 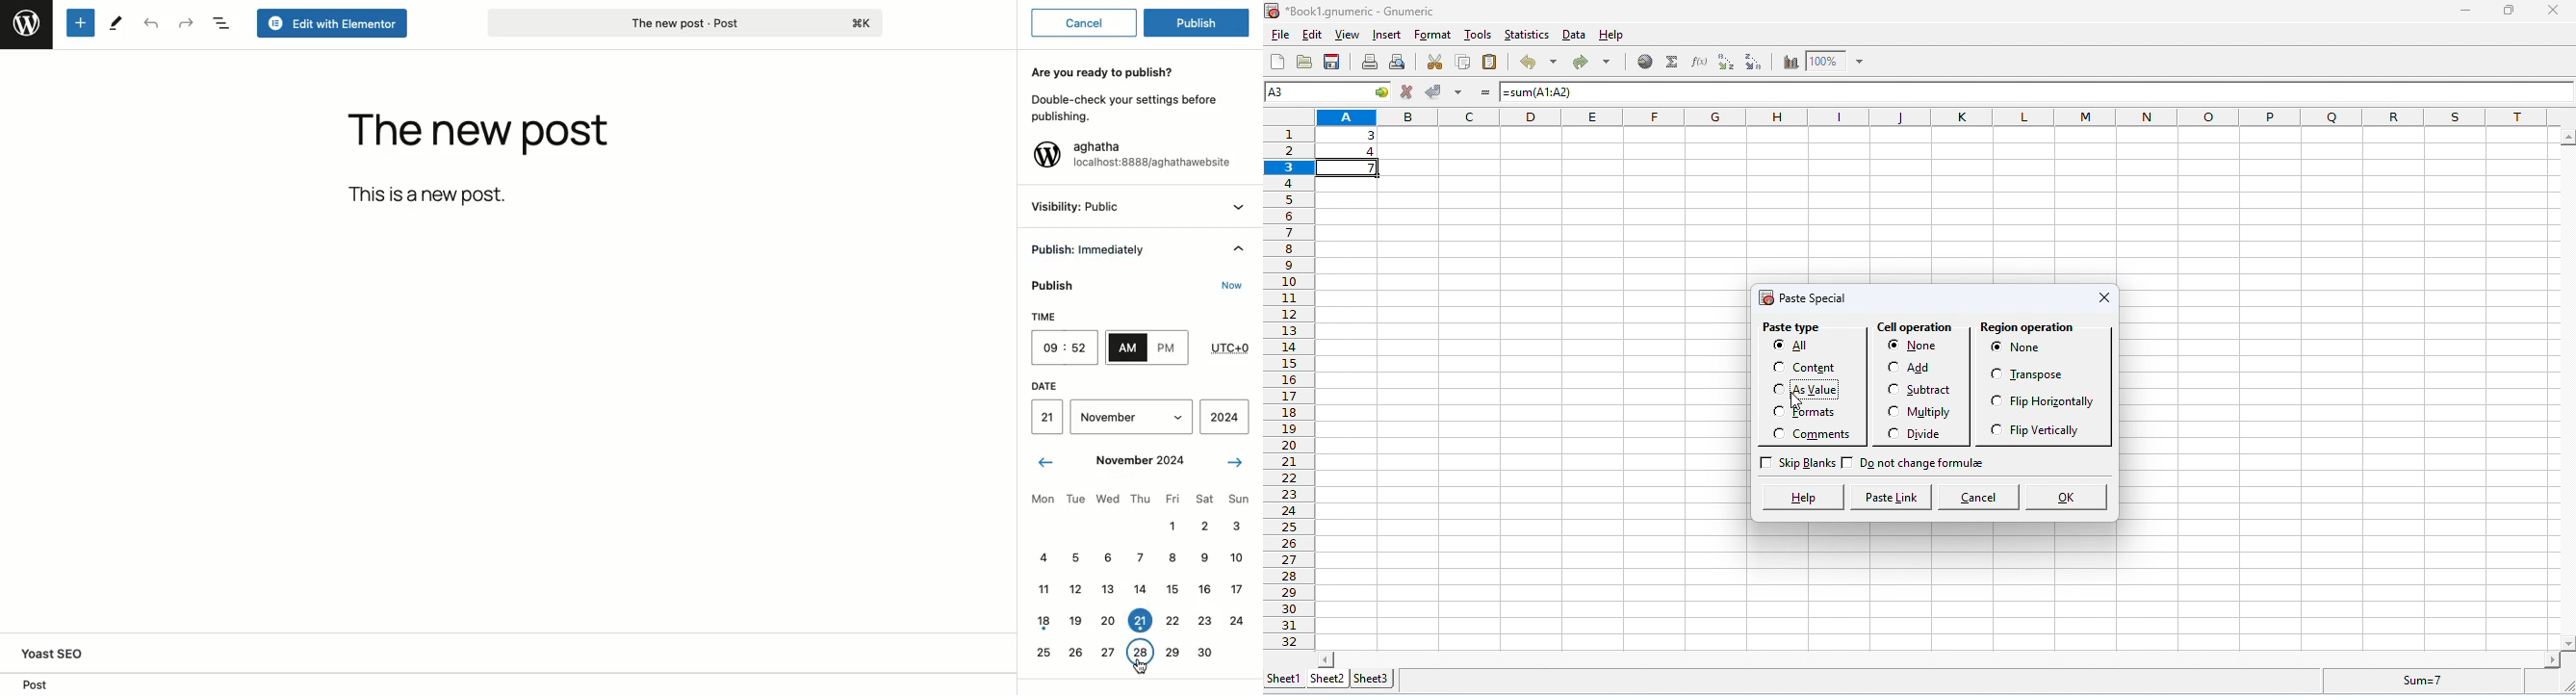 What do you see at coordinates (1893, 411) in the screenshot?
I see `Checkbox` at bounding box center [1893, 411].